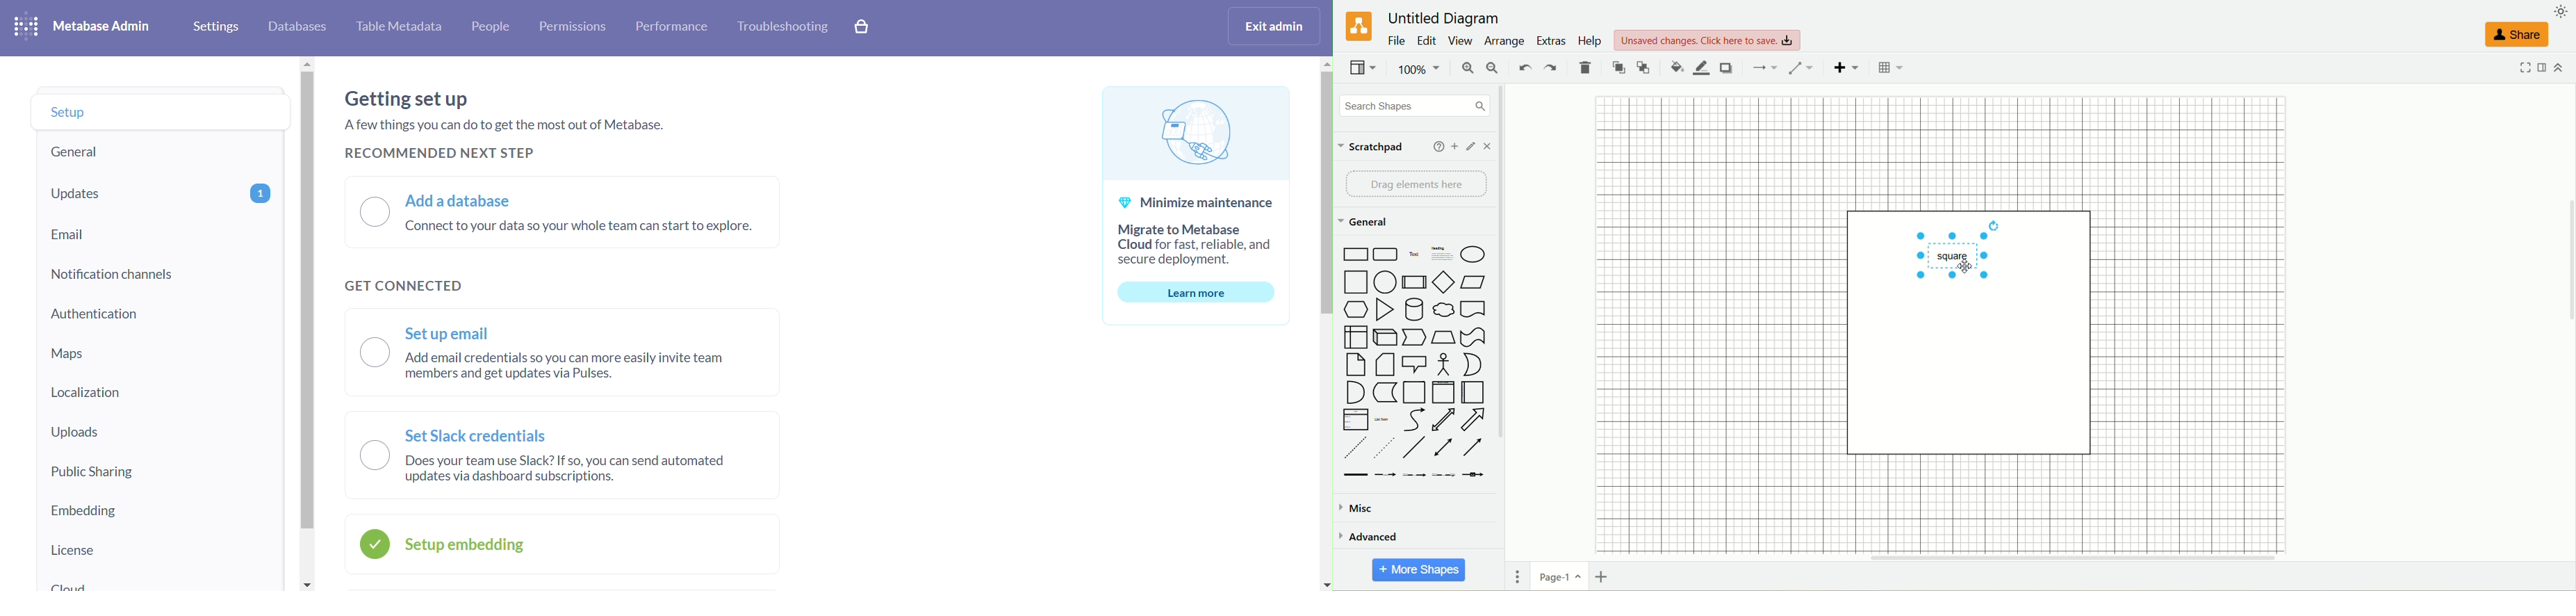 The width and height of the screenshot is (2576, 616). I want to click on people, so click(492, 29).